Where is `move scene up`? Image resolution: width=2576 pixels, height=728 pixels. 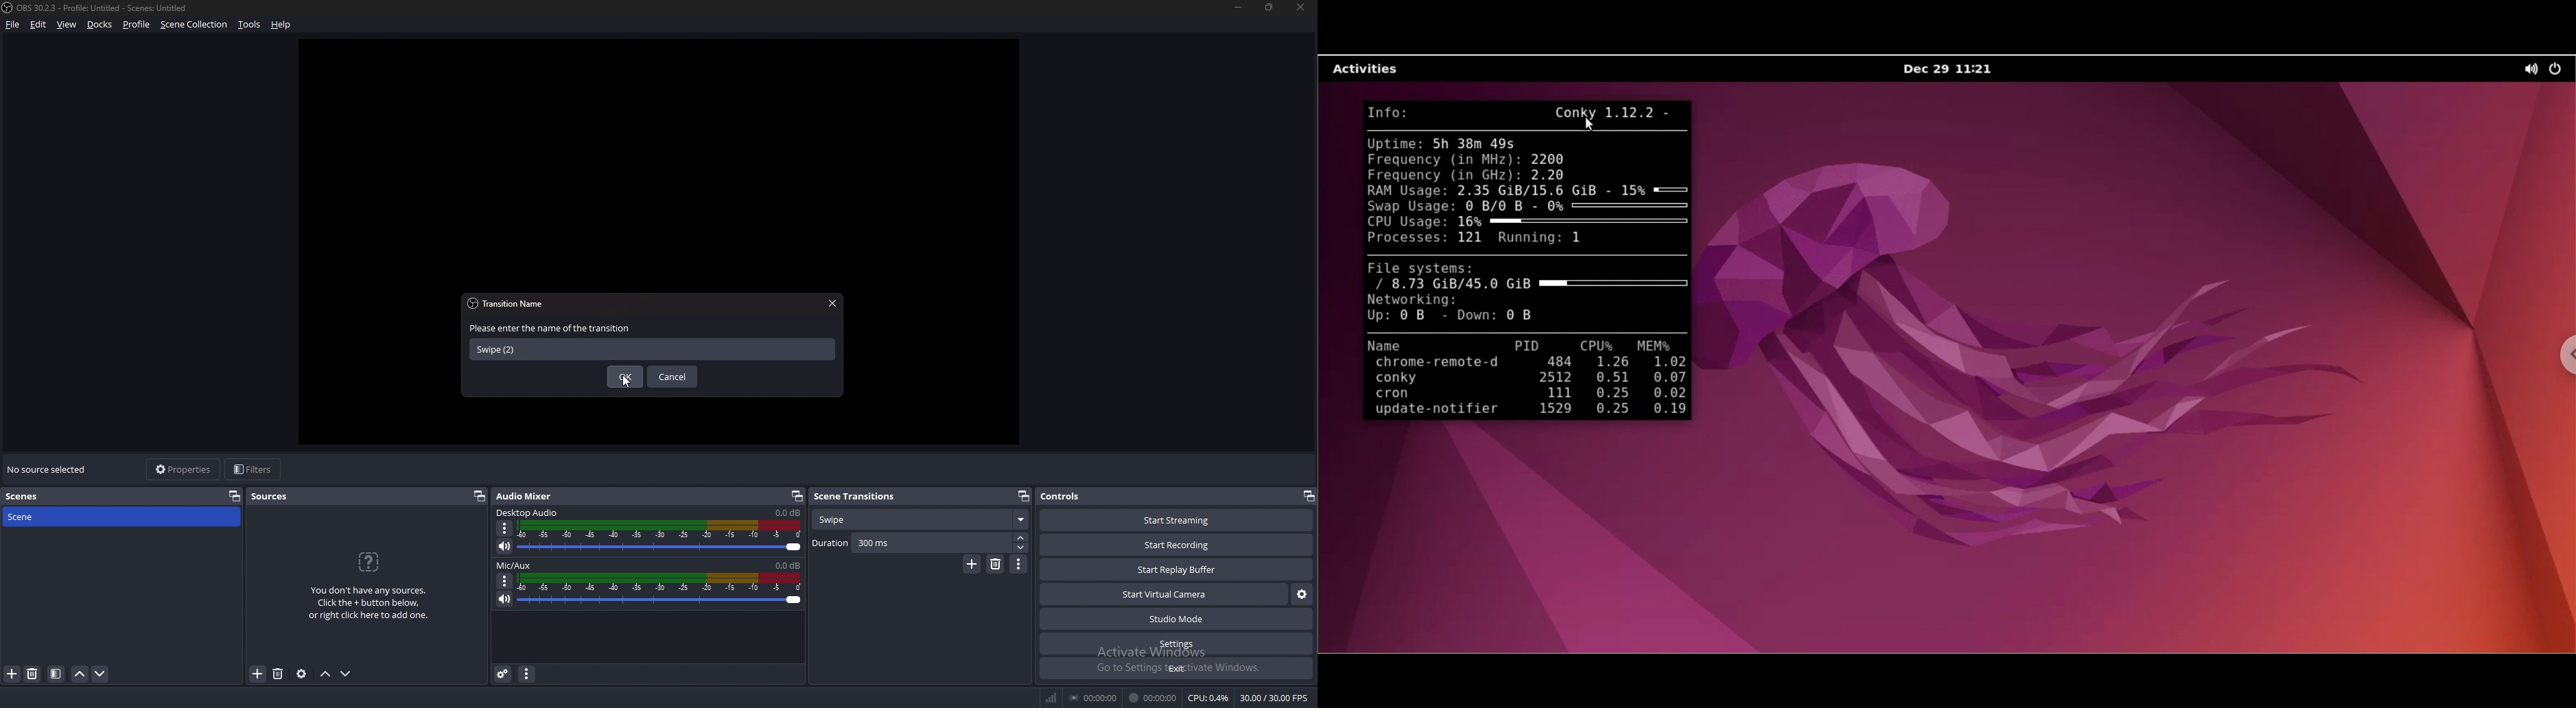 move scene up is located at coordinates (80, 674).